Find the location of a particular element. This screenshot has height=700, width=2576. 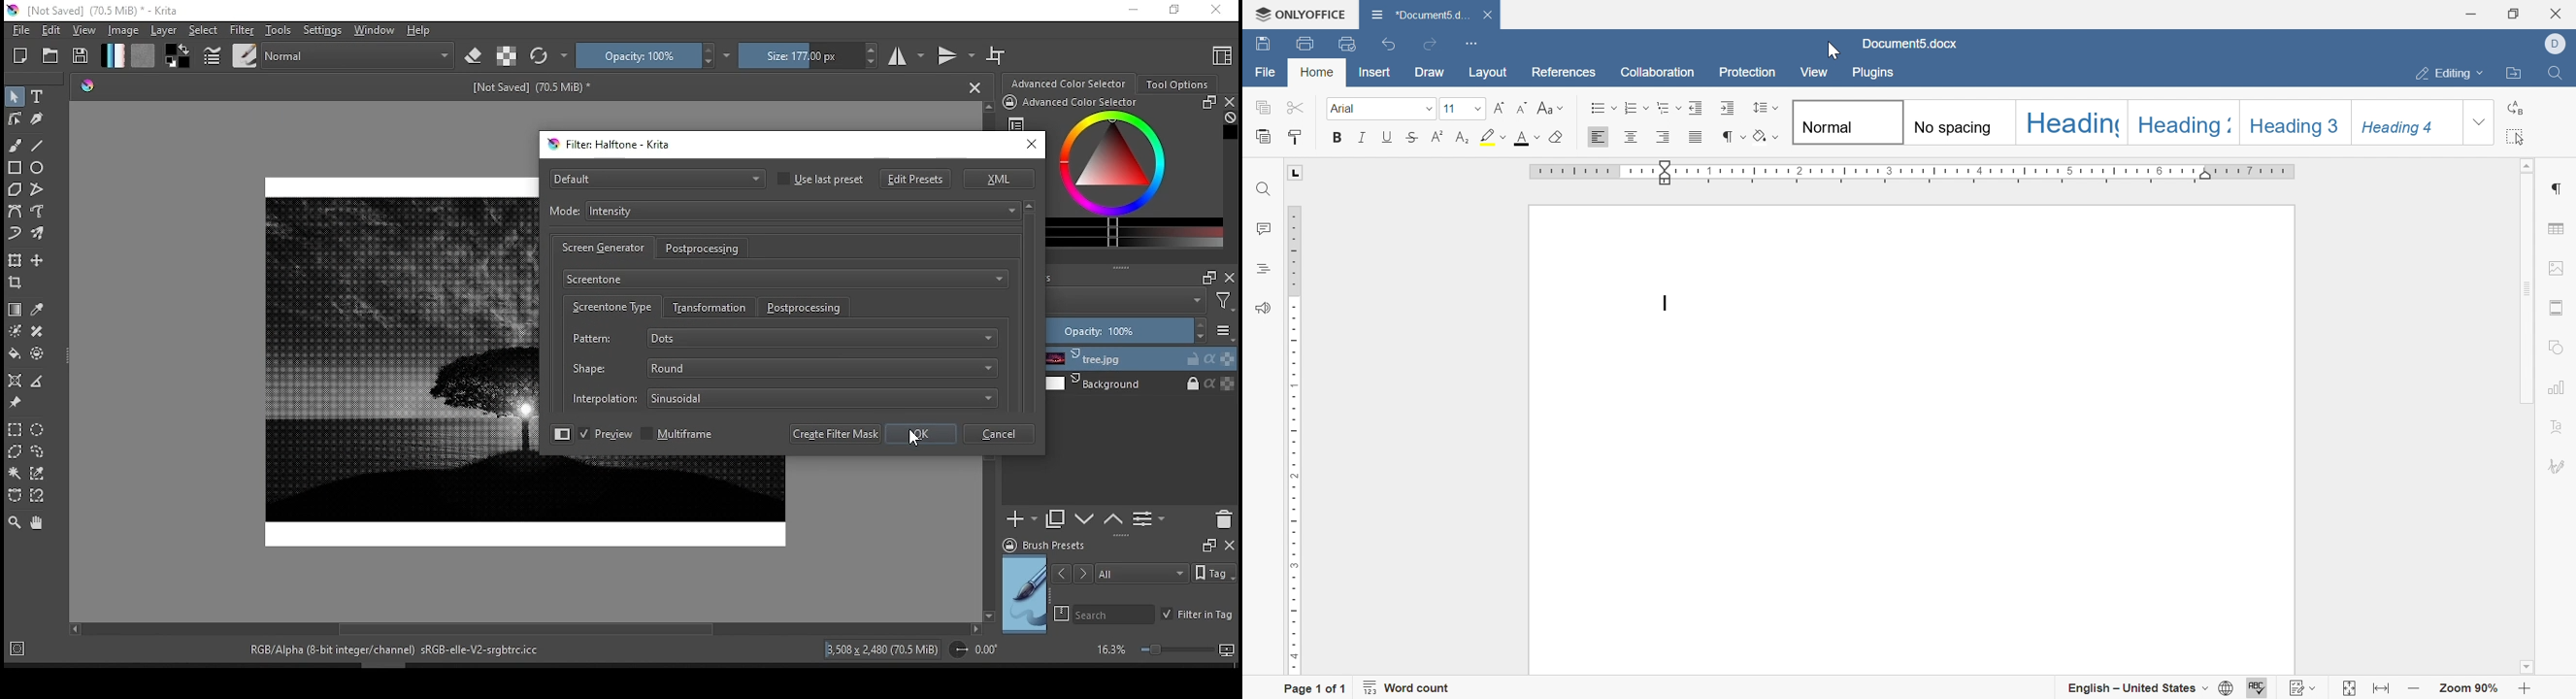

icon and file name is located at coordinates (109, 11).